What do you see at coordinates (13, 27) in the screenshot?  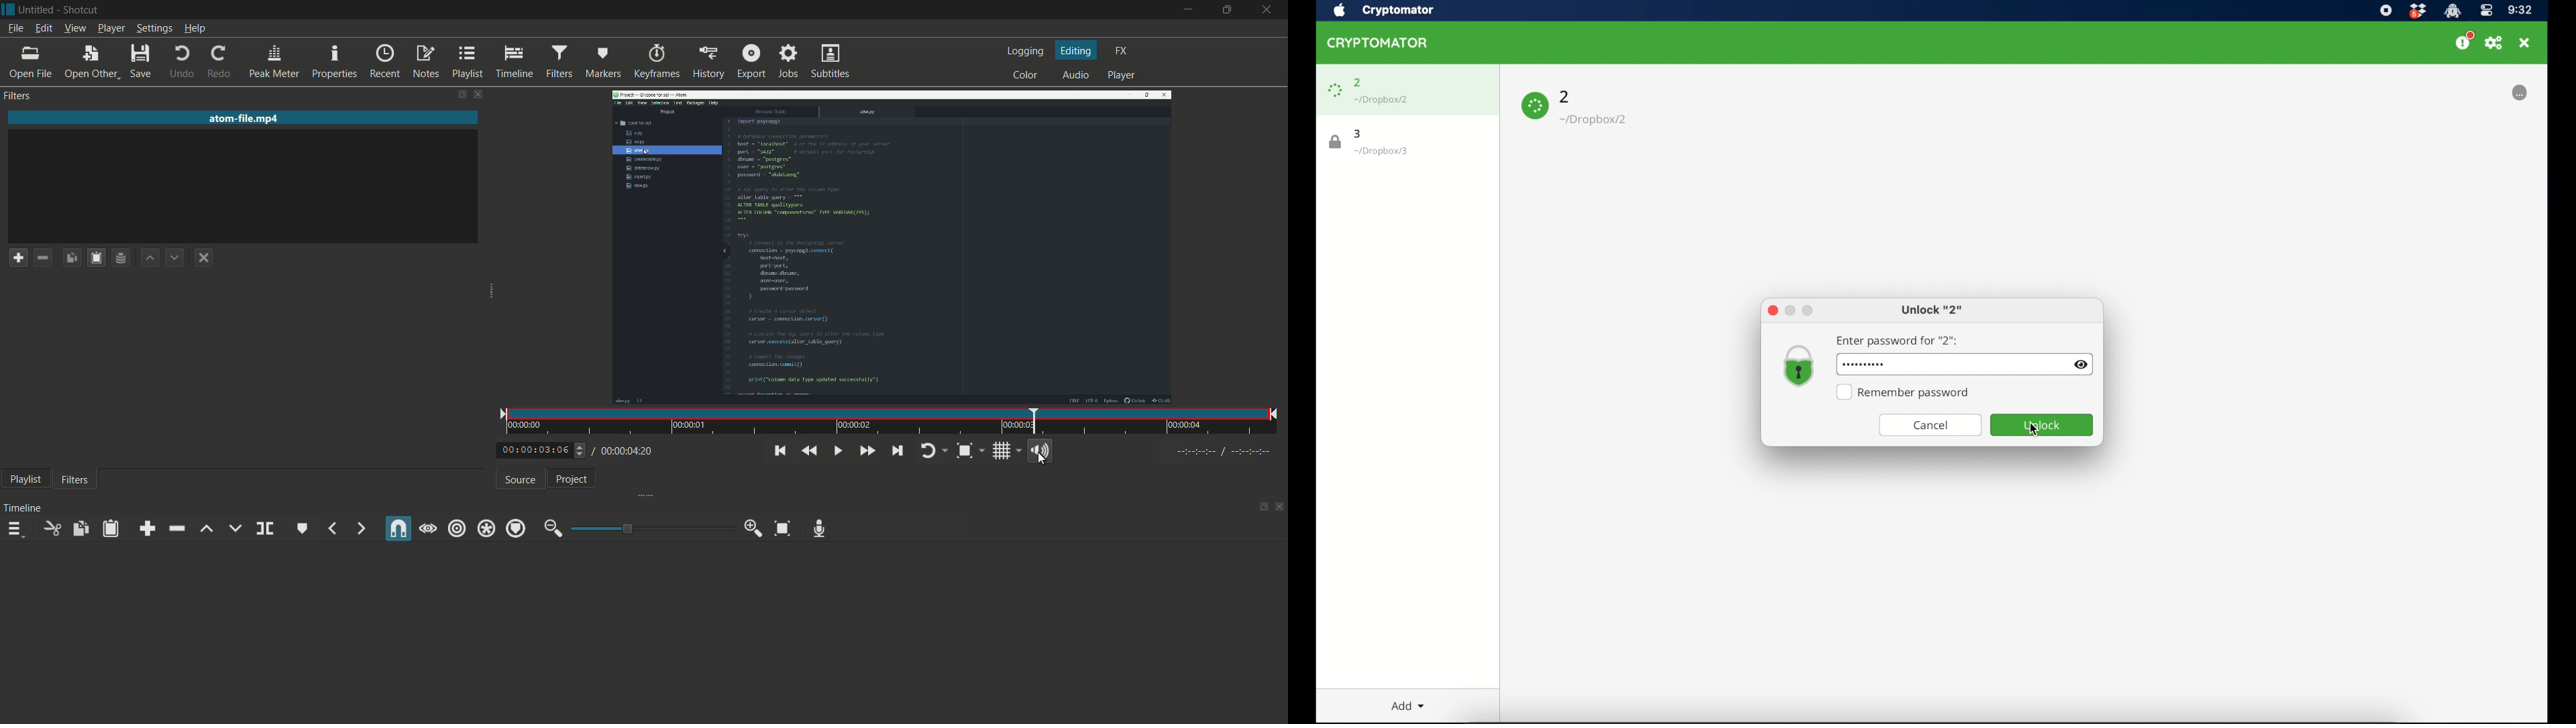 I see `file menu` at bounding box center [13, 27].